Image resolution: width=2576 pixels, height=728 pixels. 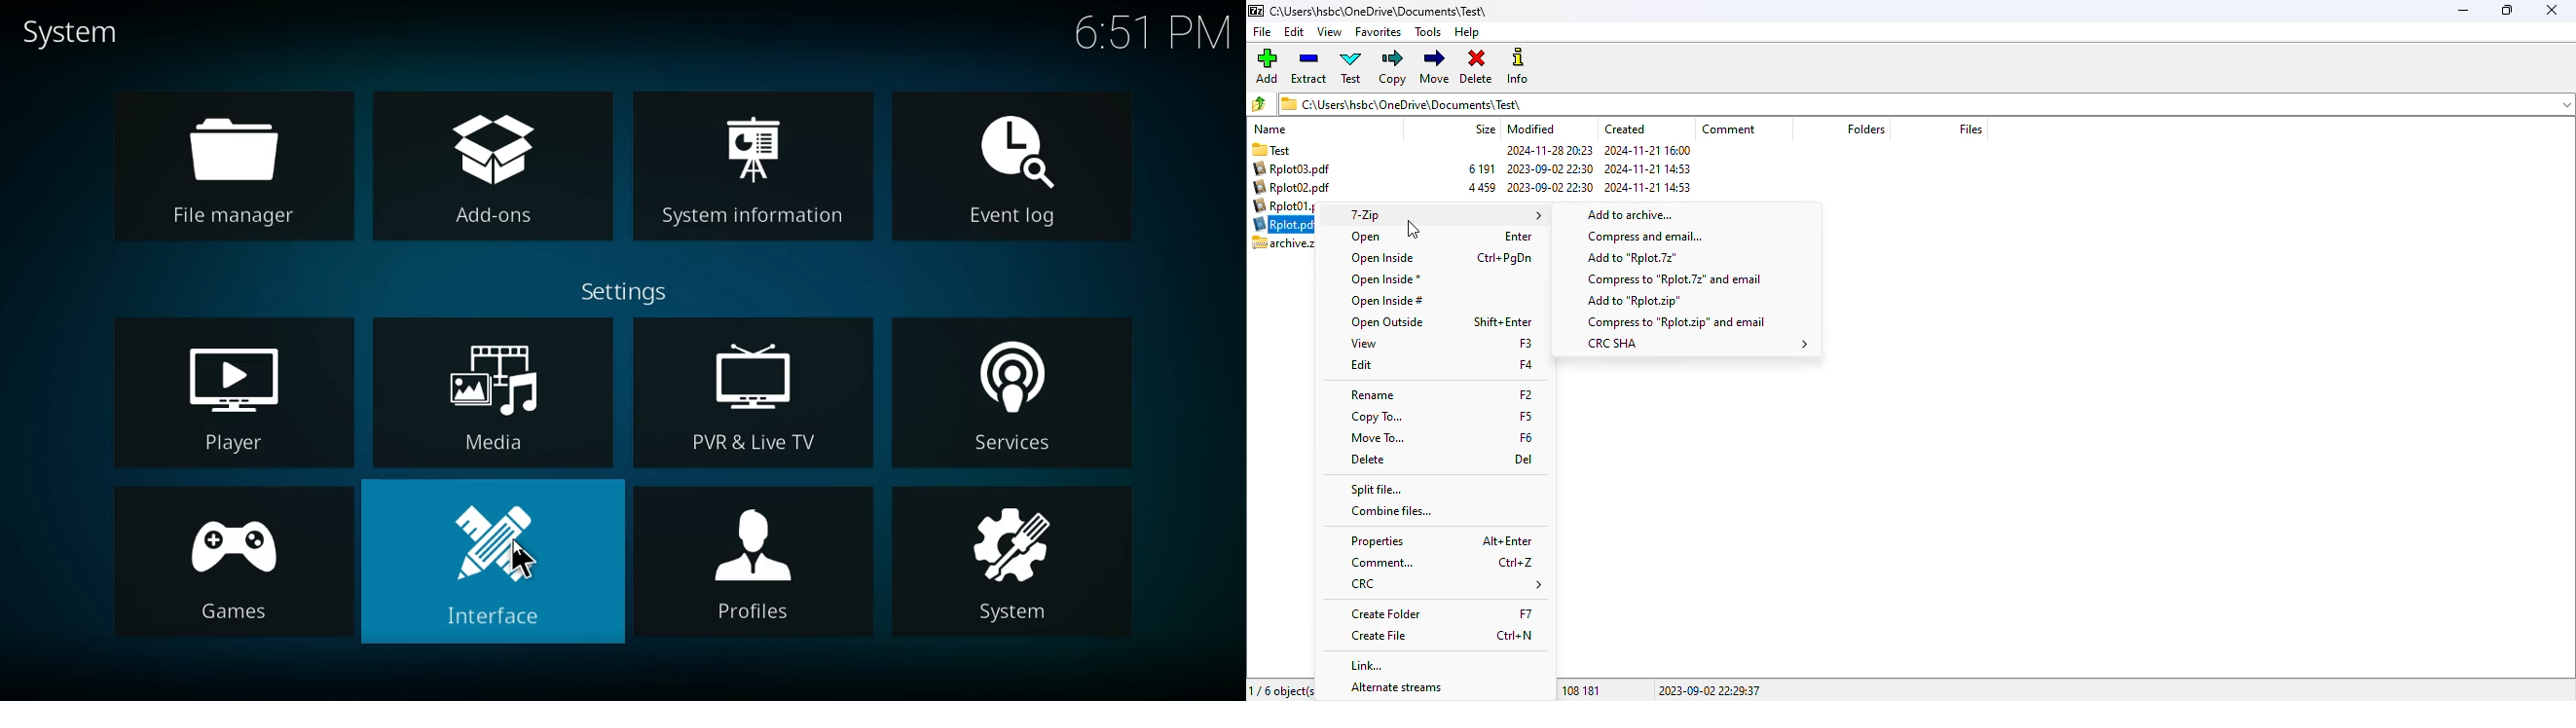 What do you see at coordinates (493, 392) in the screenshot?
I see `media` at bounding box center [493, 392].